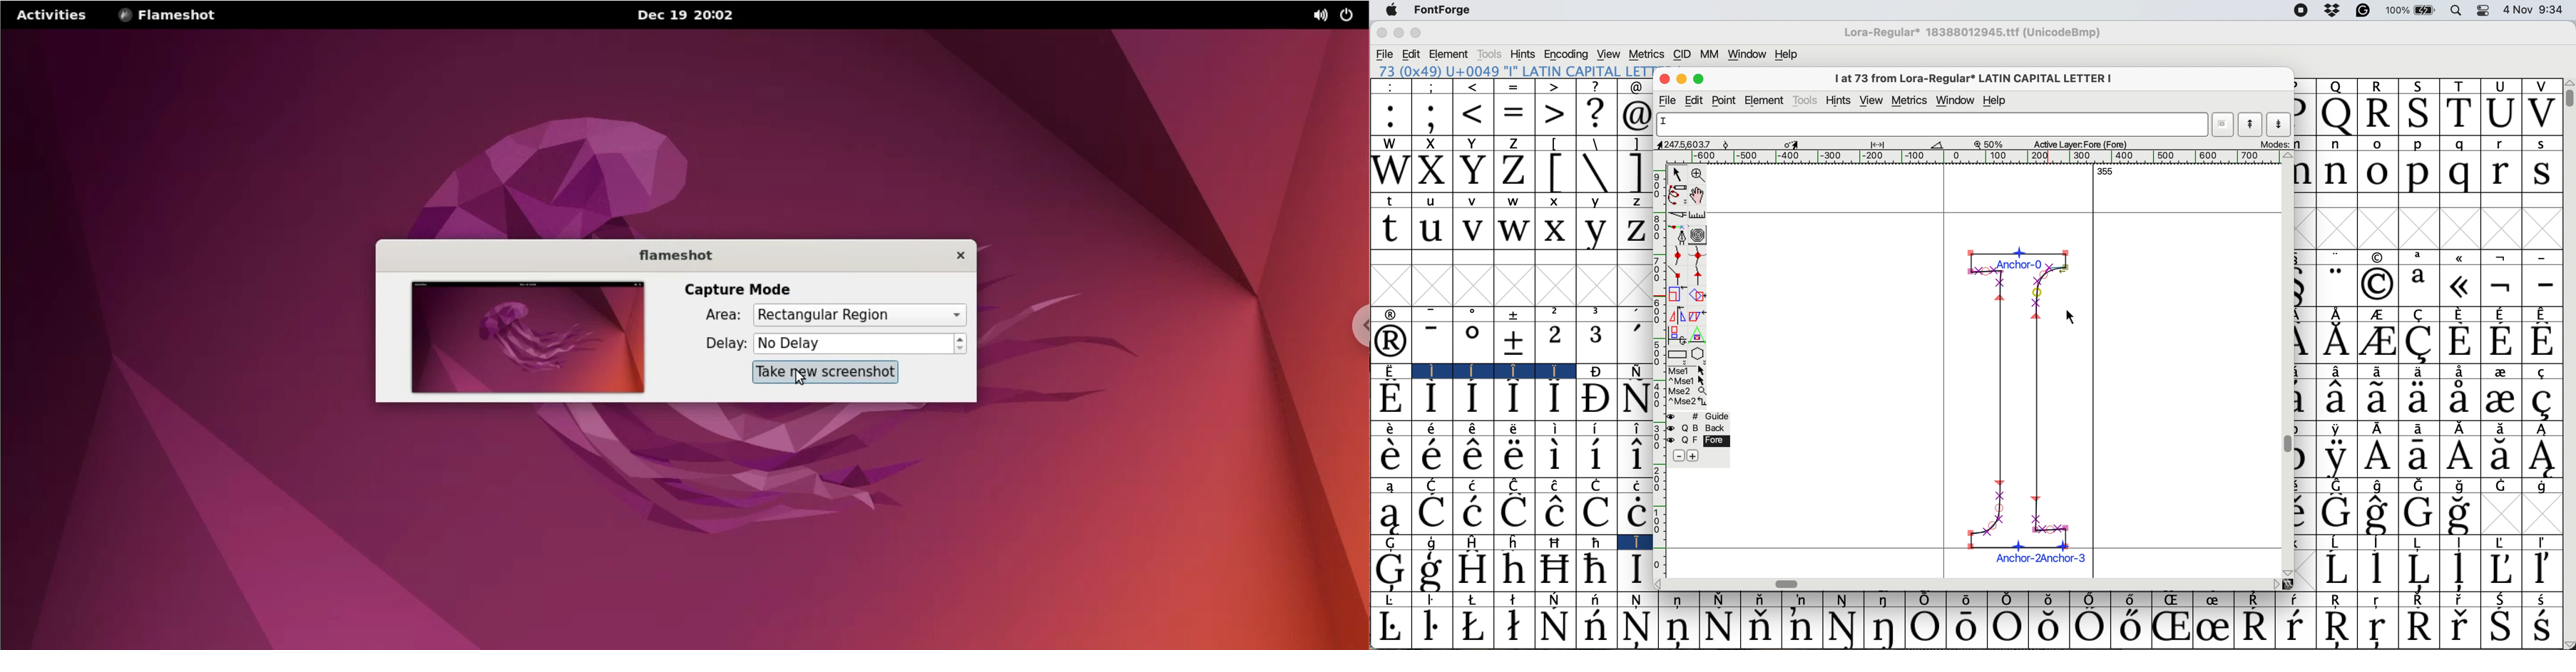 The width and height of the screenshot is (2576, 672). What do you see at coordinates (1596, 628) in the screenshot?
I see `Symbol` at bounding box center [1596, 628].